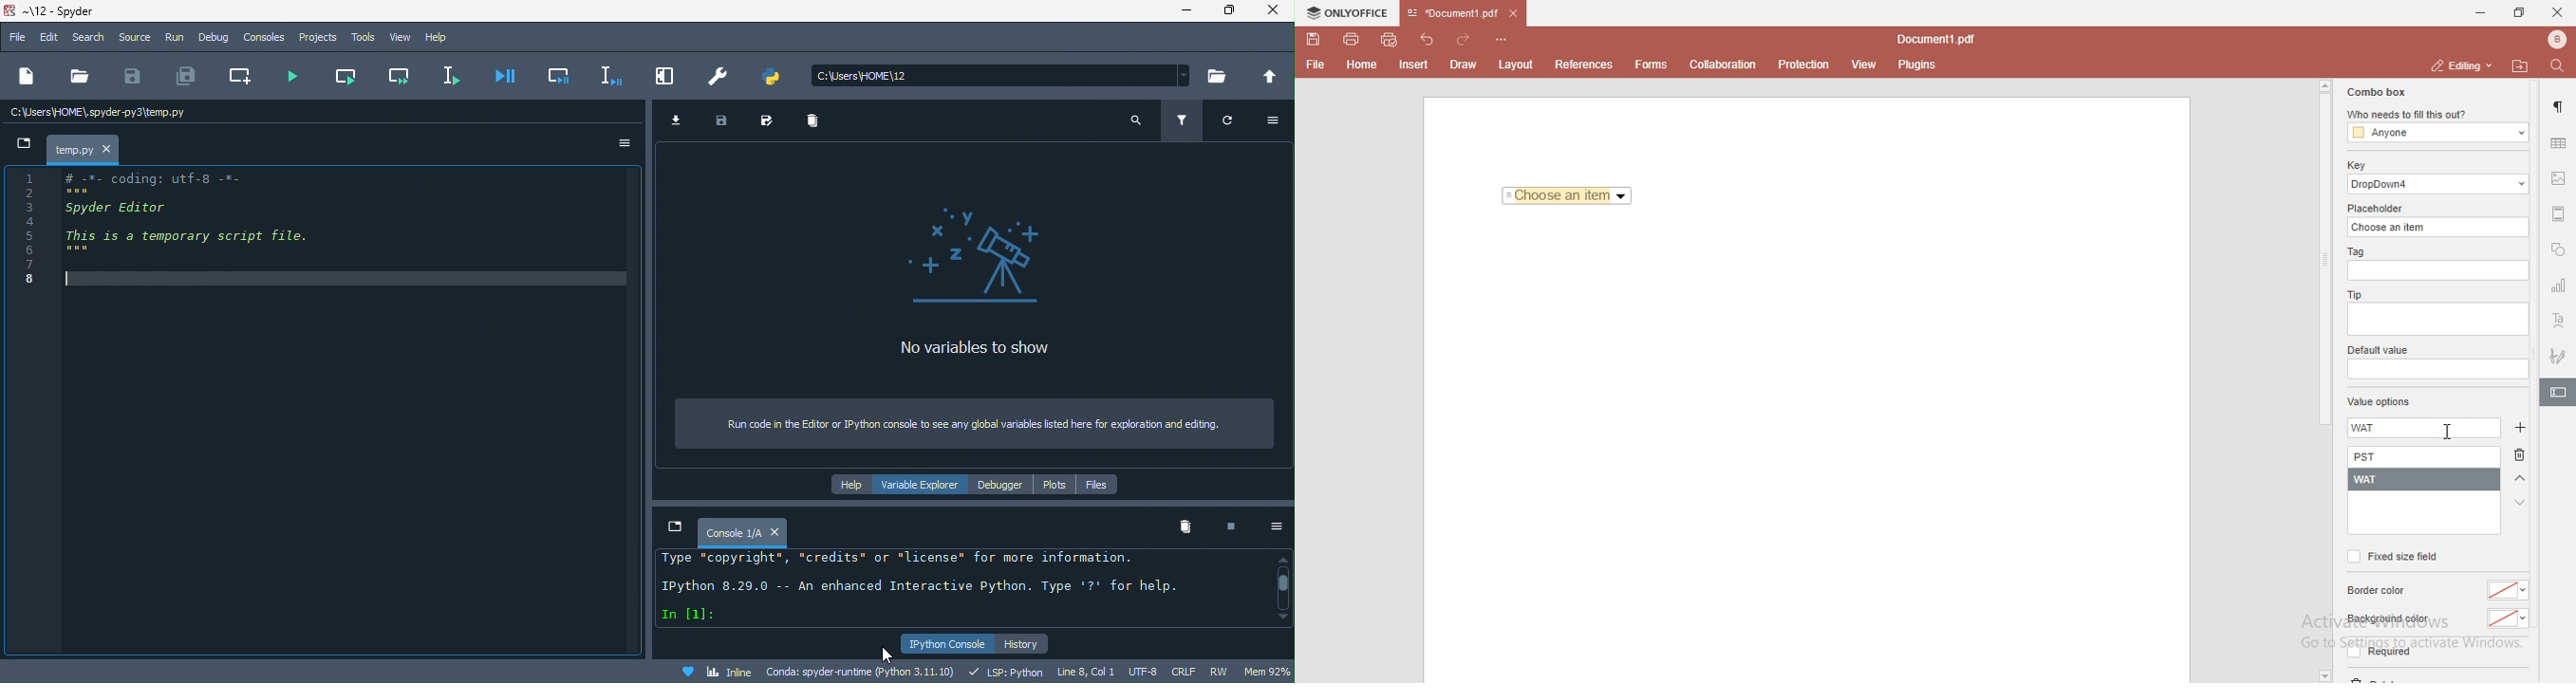  What do you see at coordinates (625, 143) in the screenshot?
I see `option` at bounding box center [625, 143].